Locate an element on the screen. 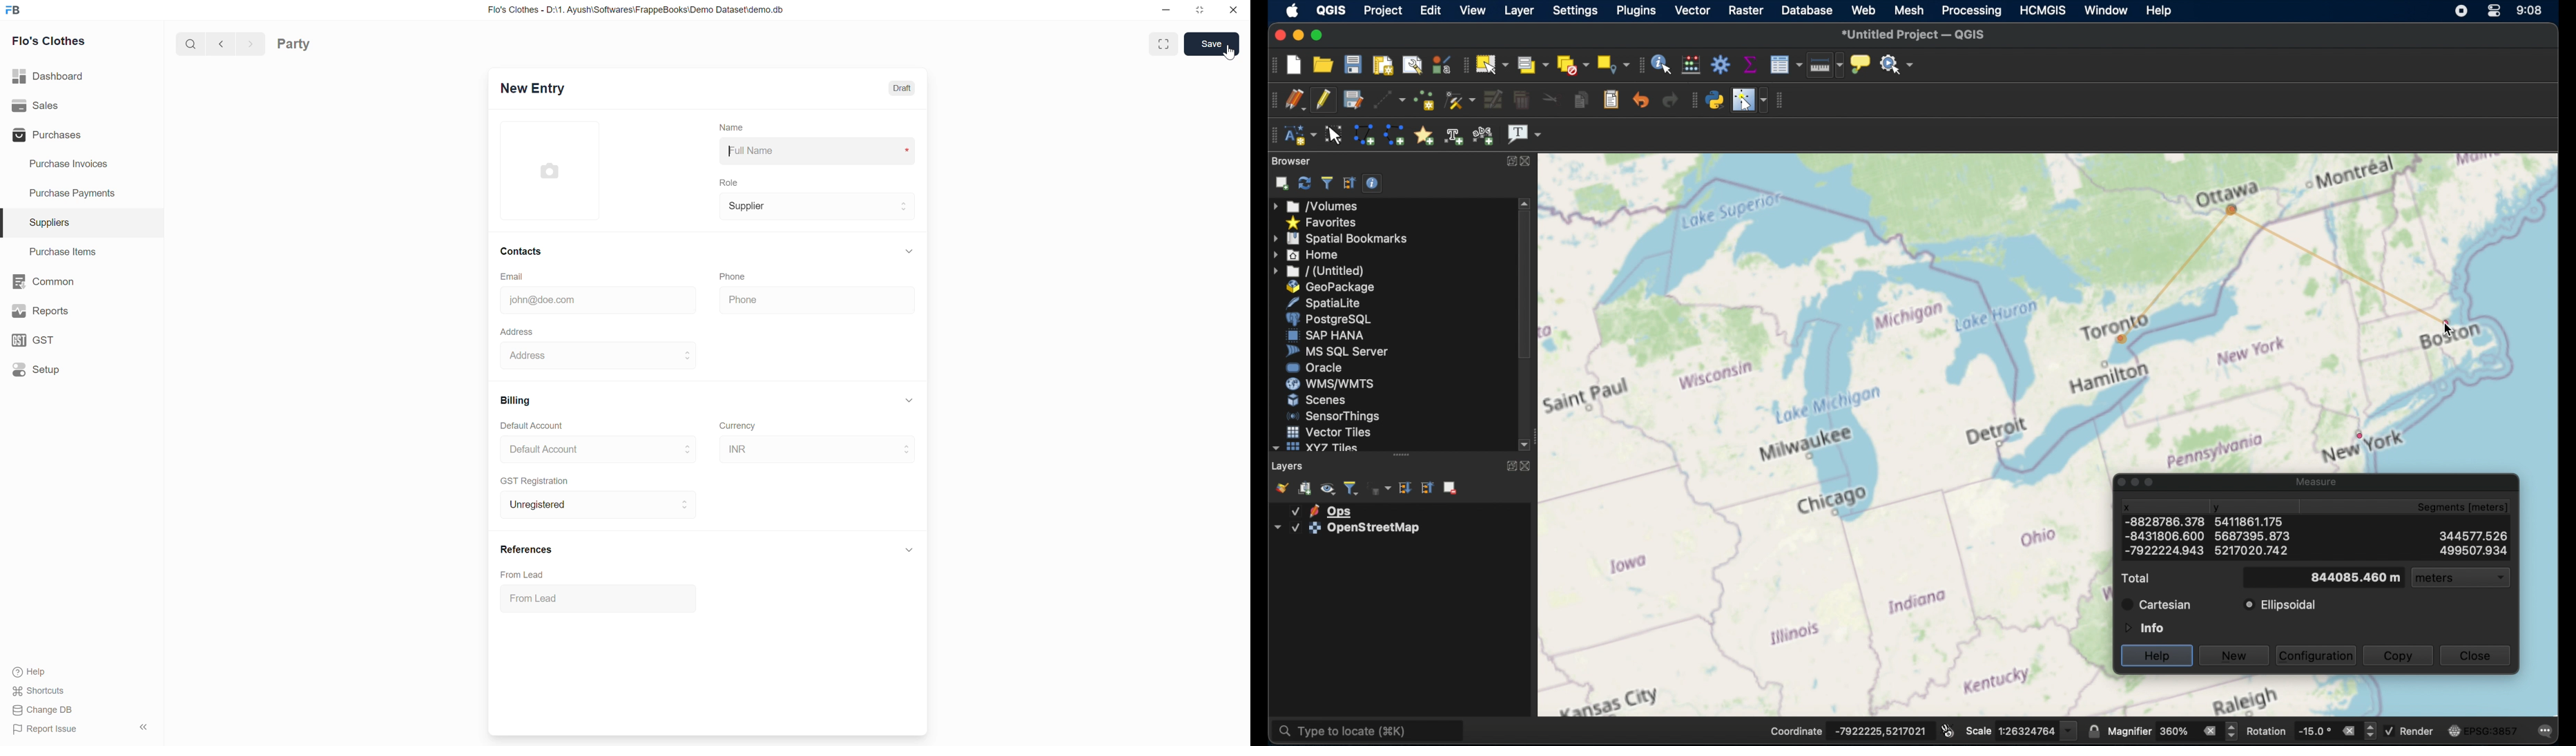 The height and width of the screenshot is (756, 2576). sensorthings is located at coordinates (1334, 416).